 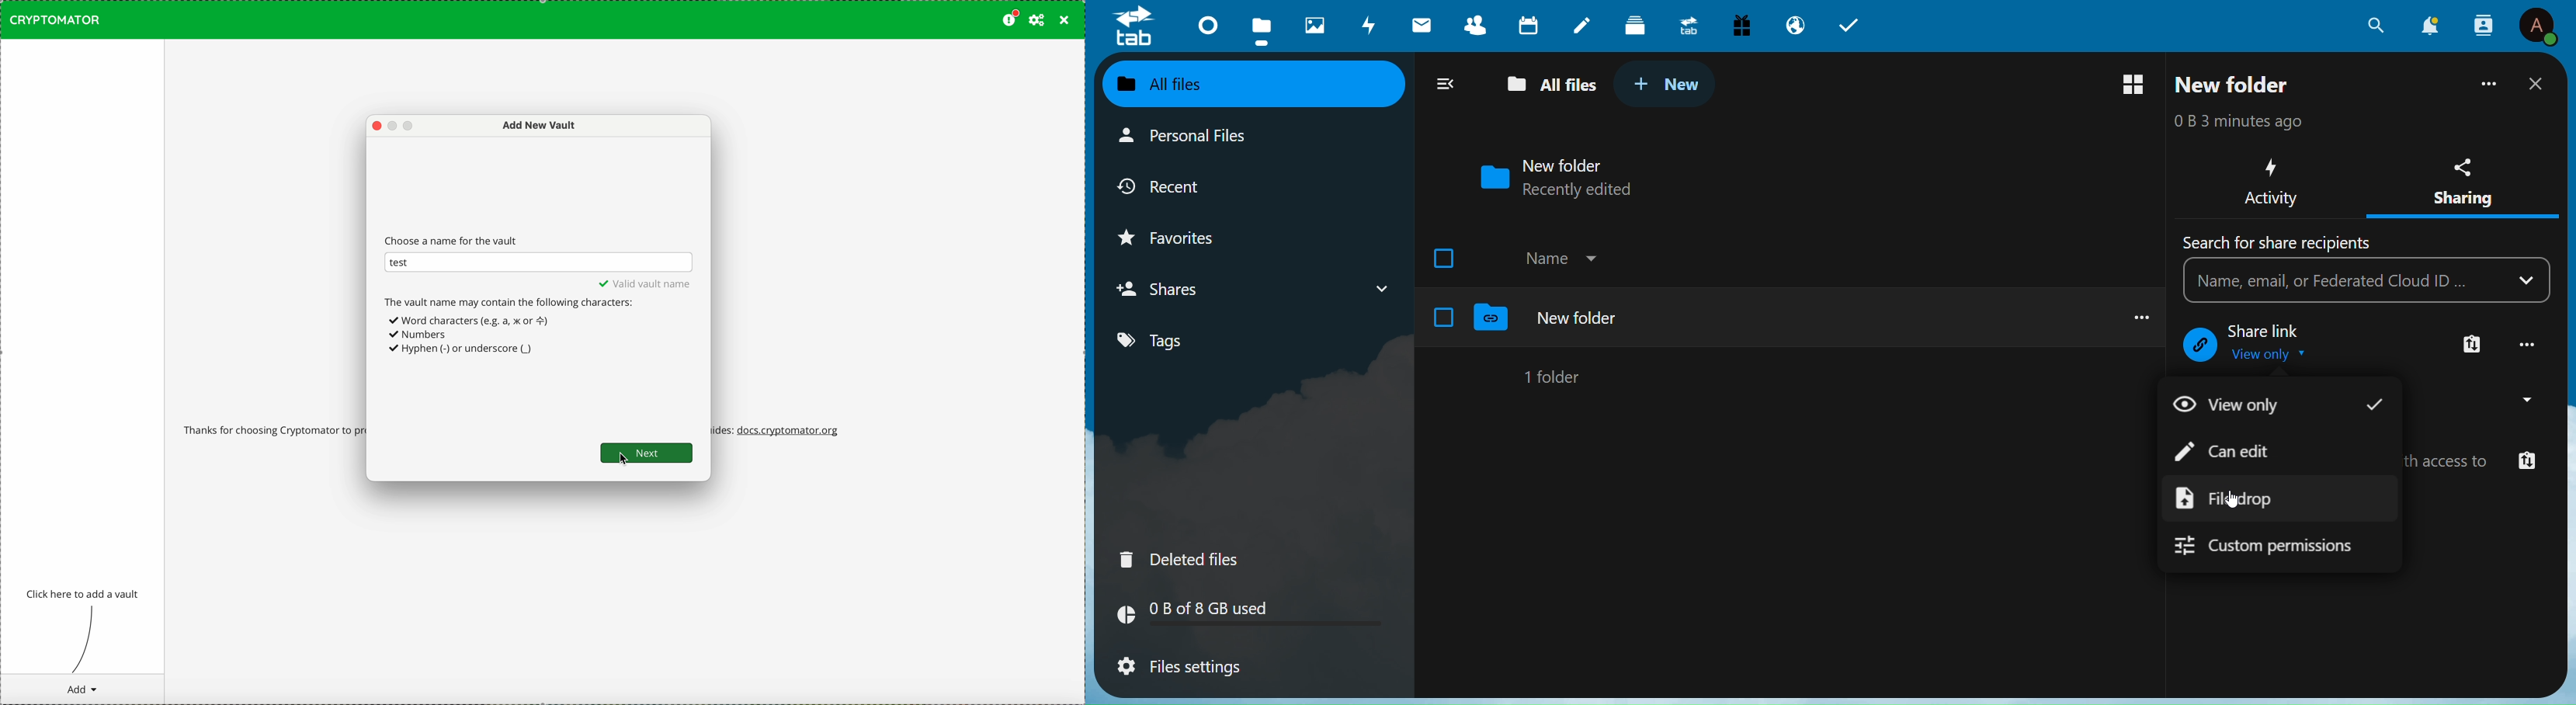 What do you see at coordinates (2343, 281) in the screenshot?
I see `Search Bar` at bounding box center [2343, 281].